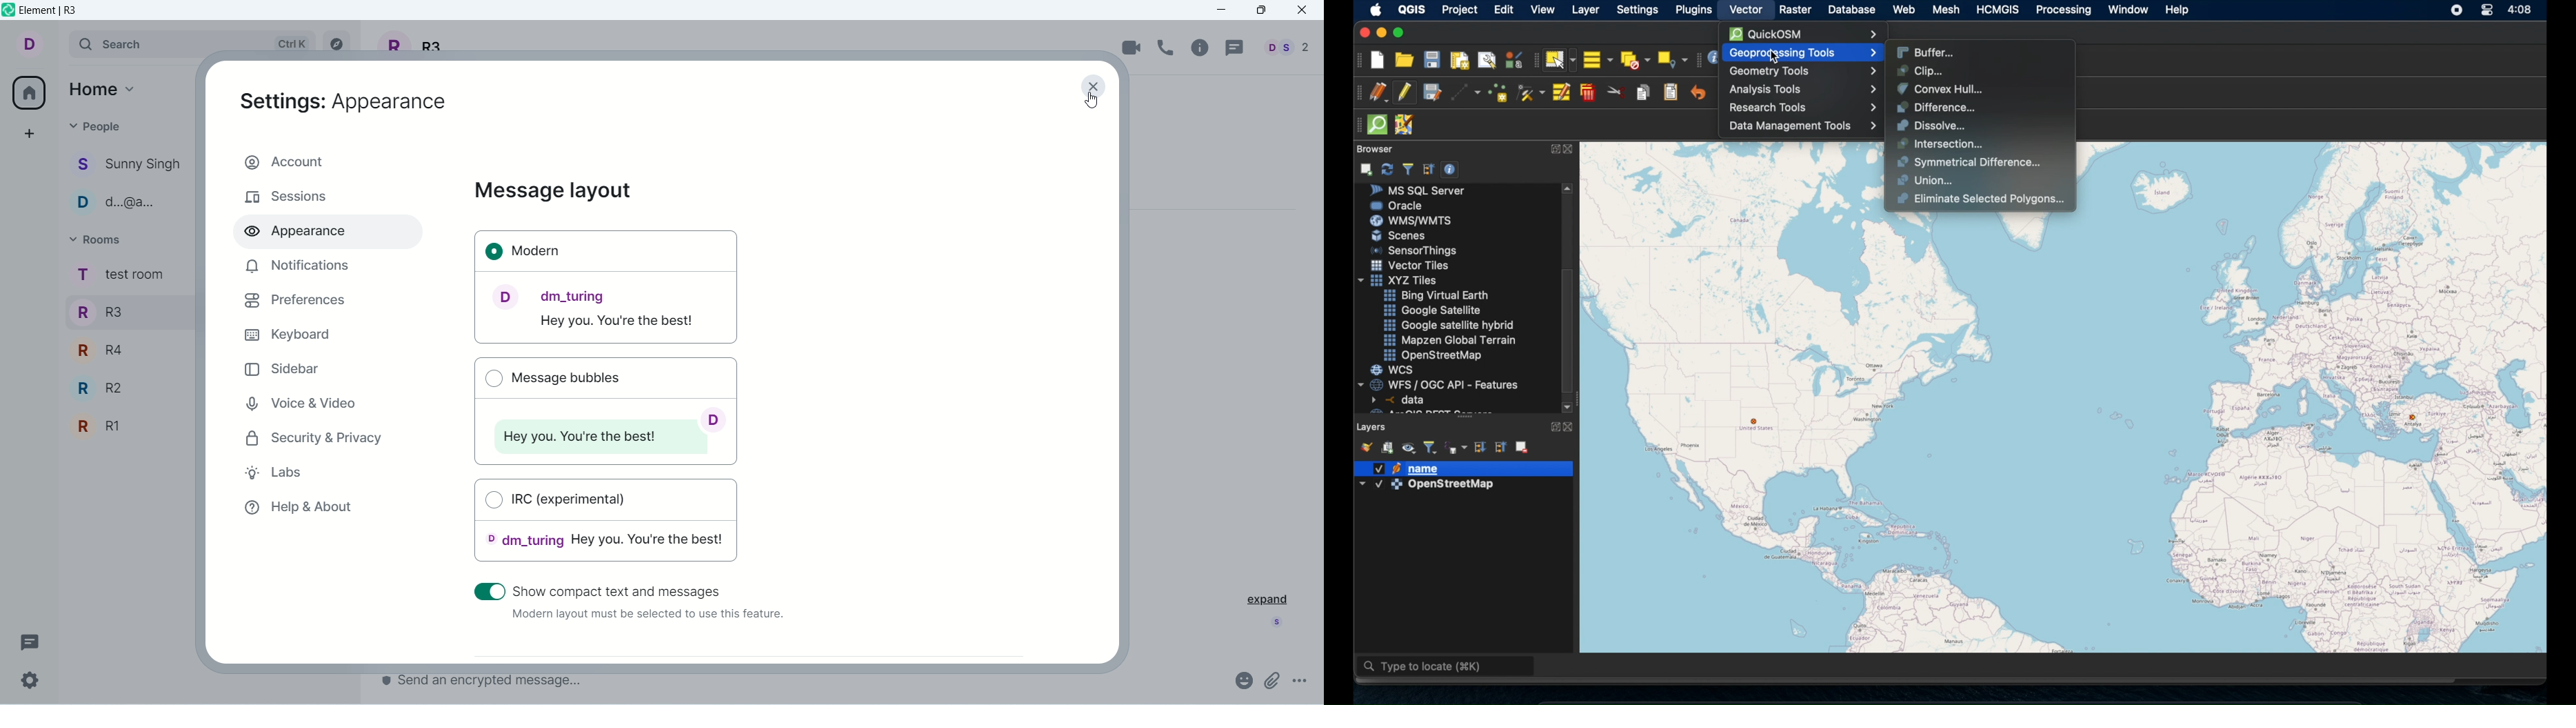  What do you see at coordinates (1202, 48) in the screenshot?
I see `room info` at bounding box center [1202, 48].